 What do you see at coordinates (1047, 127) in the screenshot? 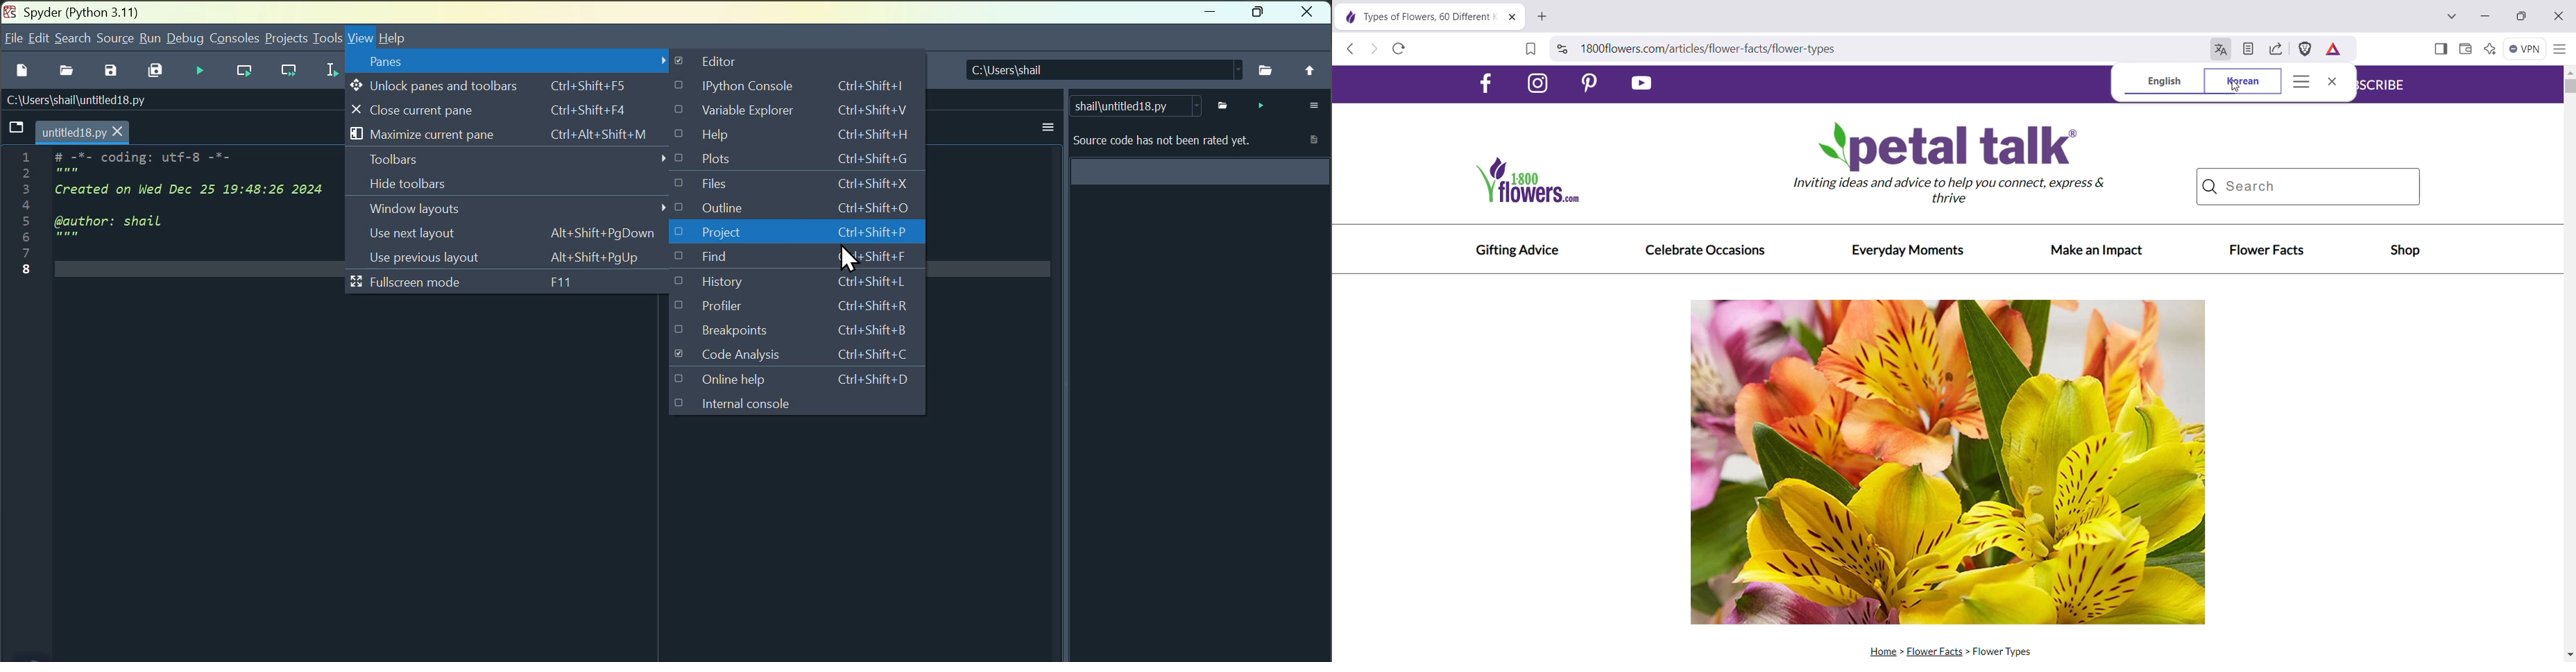
I see `more options` at bounding box center [1047, 127].